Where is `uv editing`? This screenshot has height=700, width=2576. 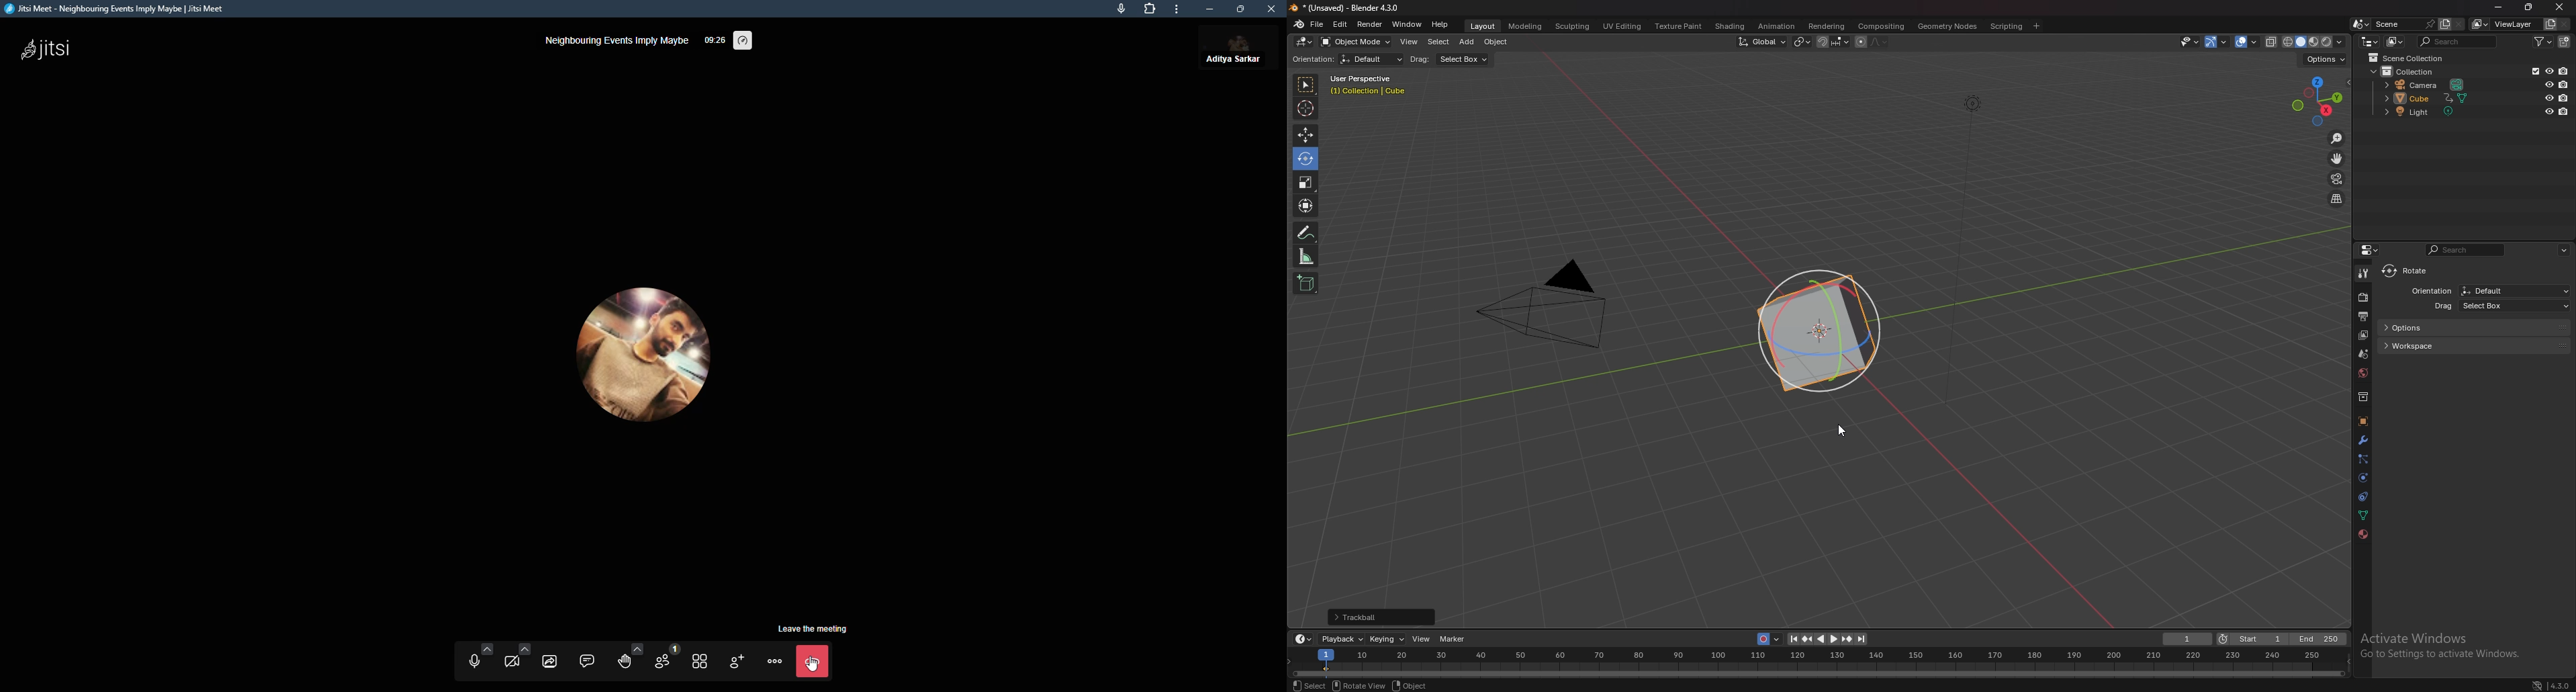
uv editing is located at coordinates (1622, 26).